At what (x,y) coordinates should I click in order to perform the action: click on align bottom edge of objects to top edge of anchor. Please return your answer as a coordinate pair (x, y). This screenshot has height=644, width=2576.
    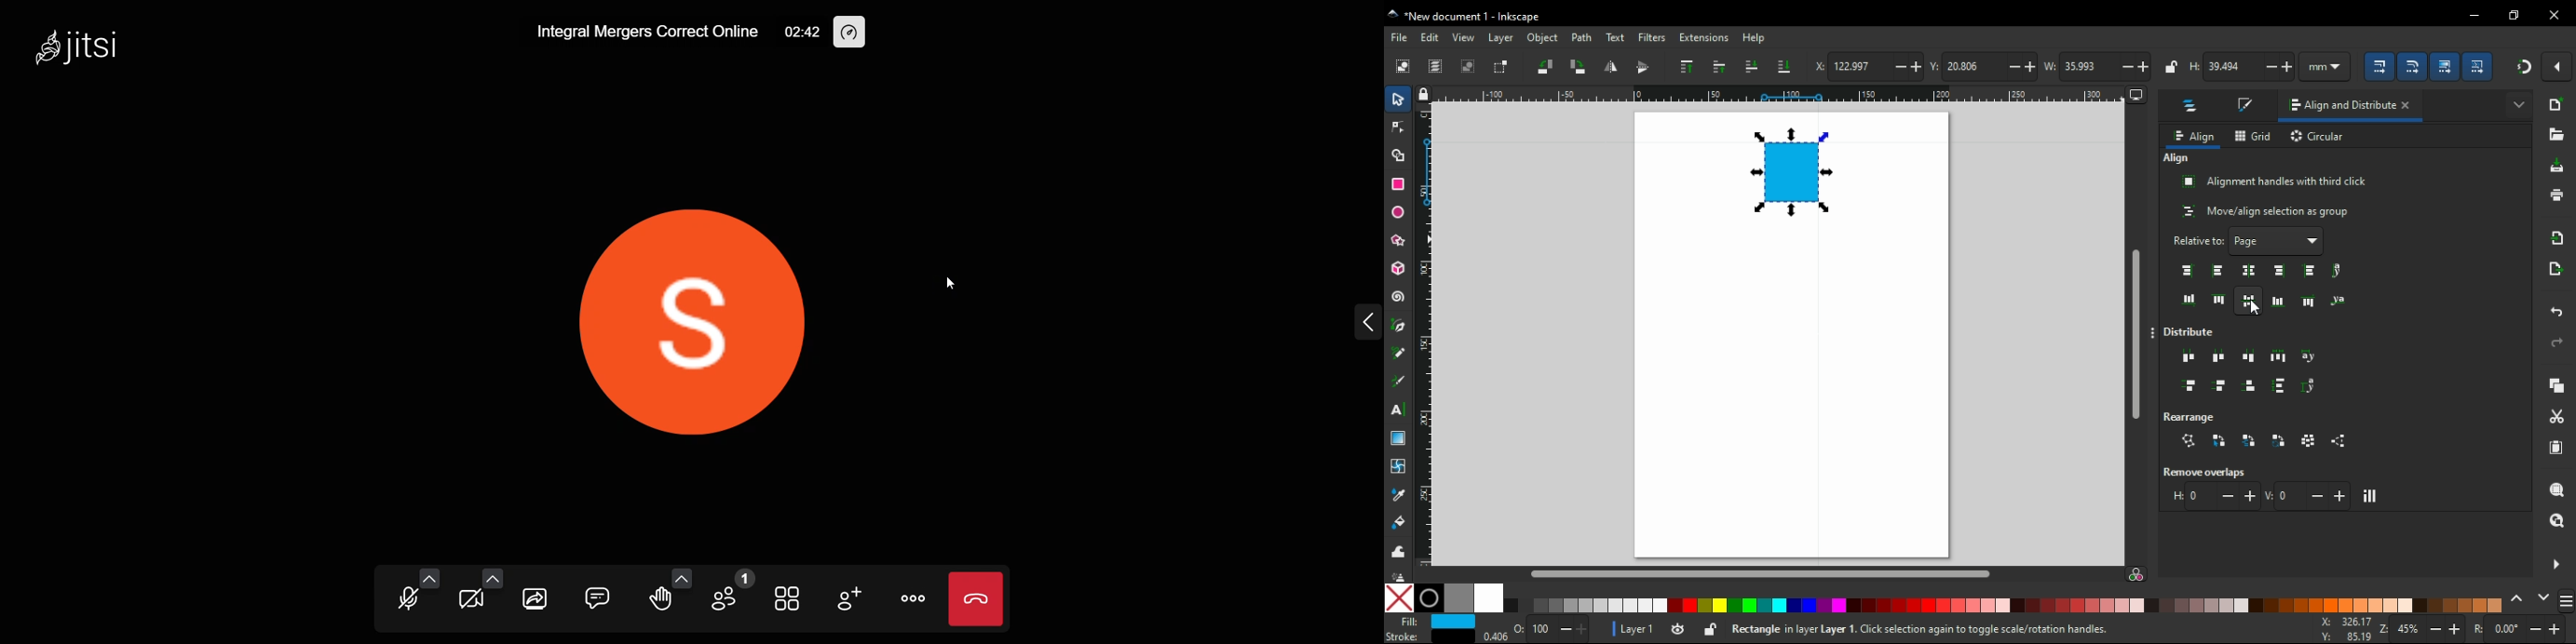
    Looking at the image, I should click on (2190, 300).